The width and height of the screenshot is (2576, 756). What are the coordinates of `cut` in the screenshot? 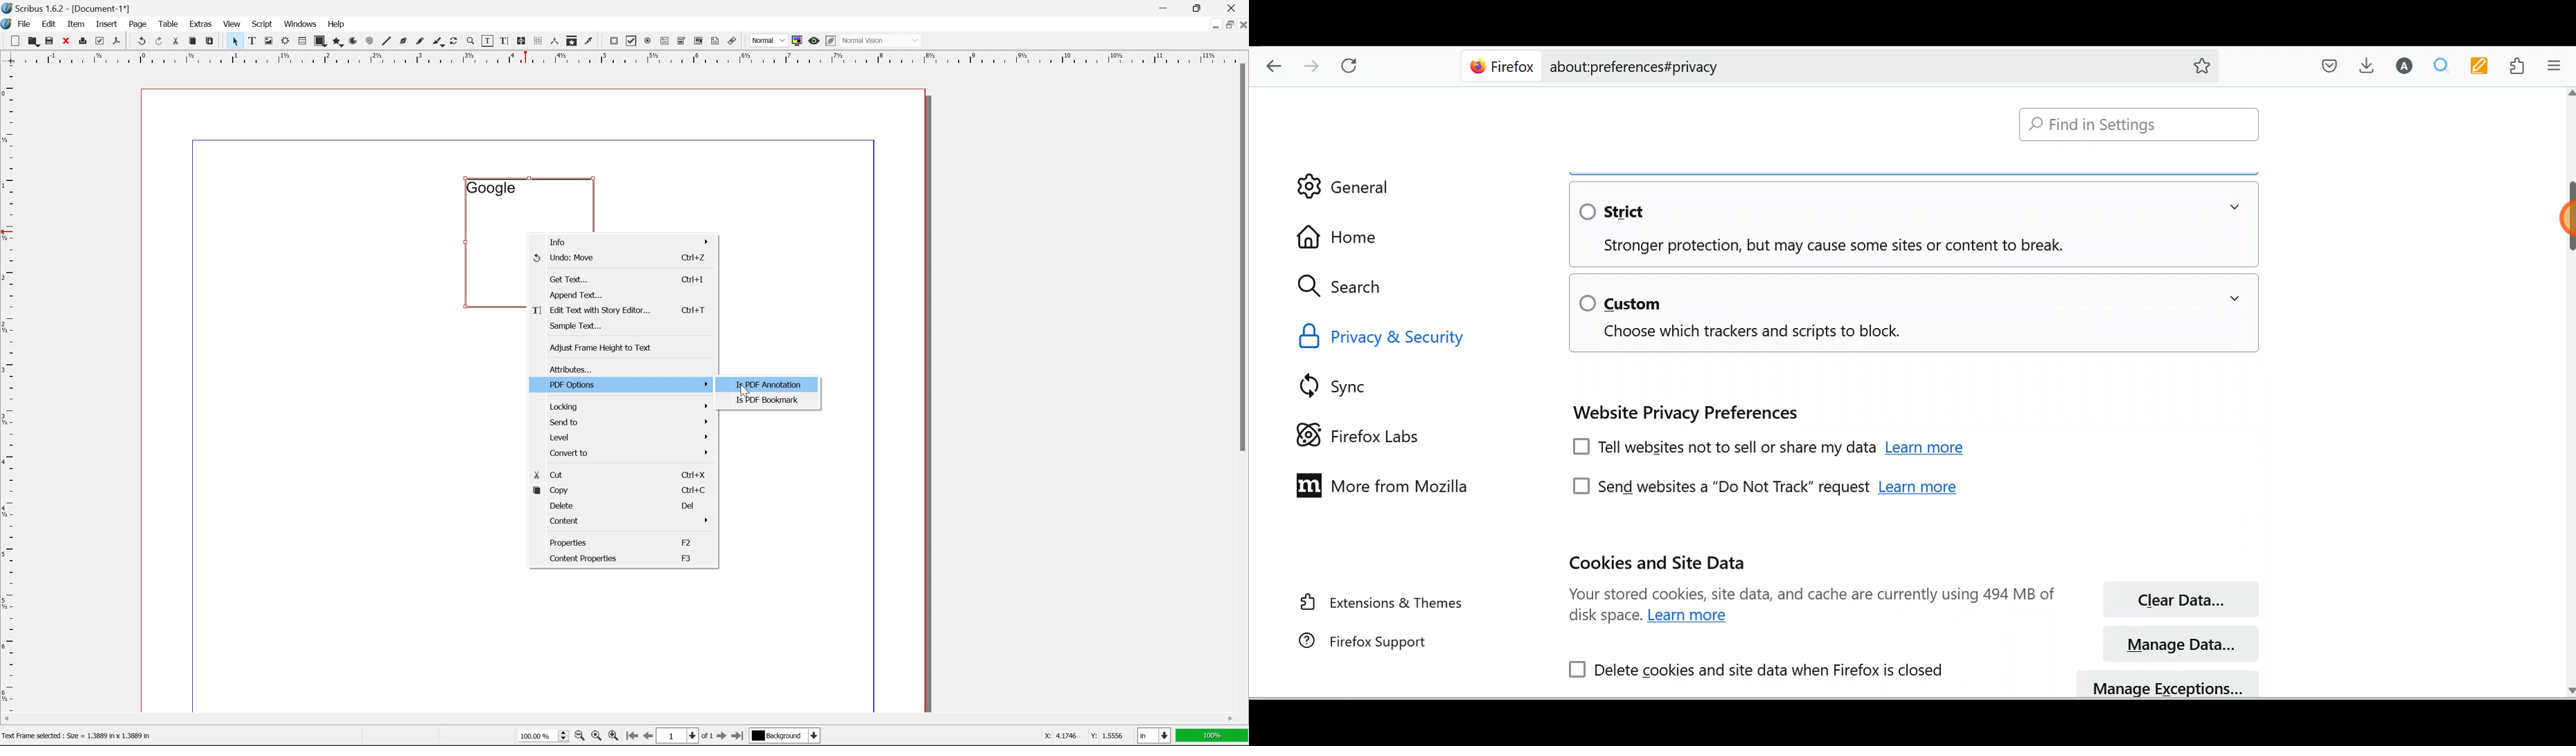 It's located at (176, 41).